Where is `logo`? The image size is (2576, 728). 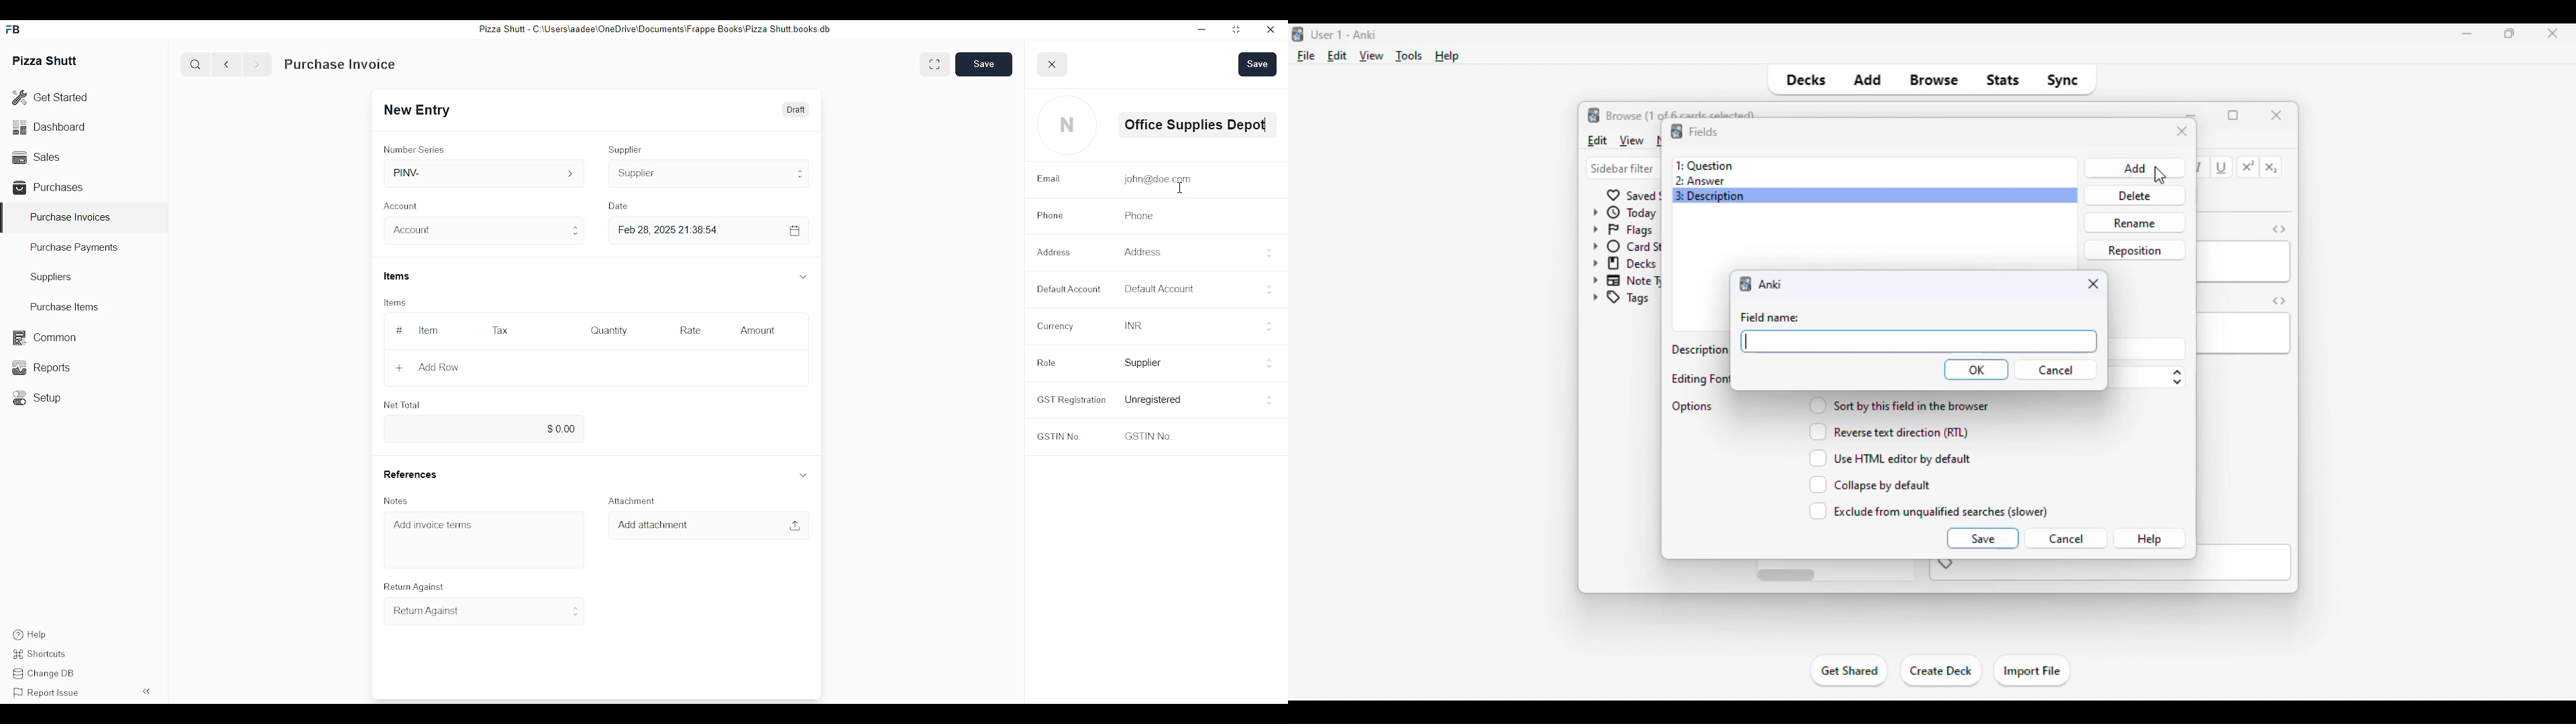 logo is located at coordinates (1296, 35).